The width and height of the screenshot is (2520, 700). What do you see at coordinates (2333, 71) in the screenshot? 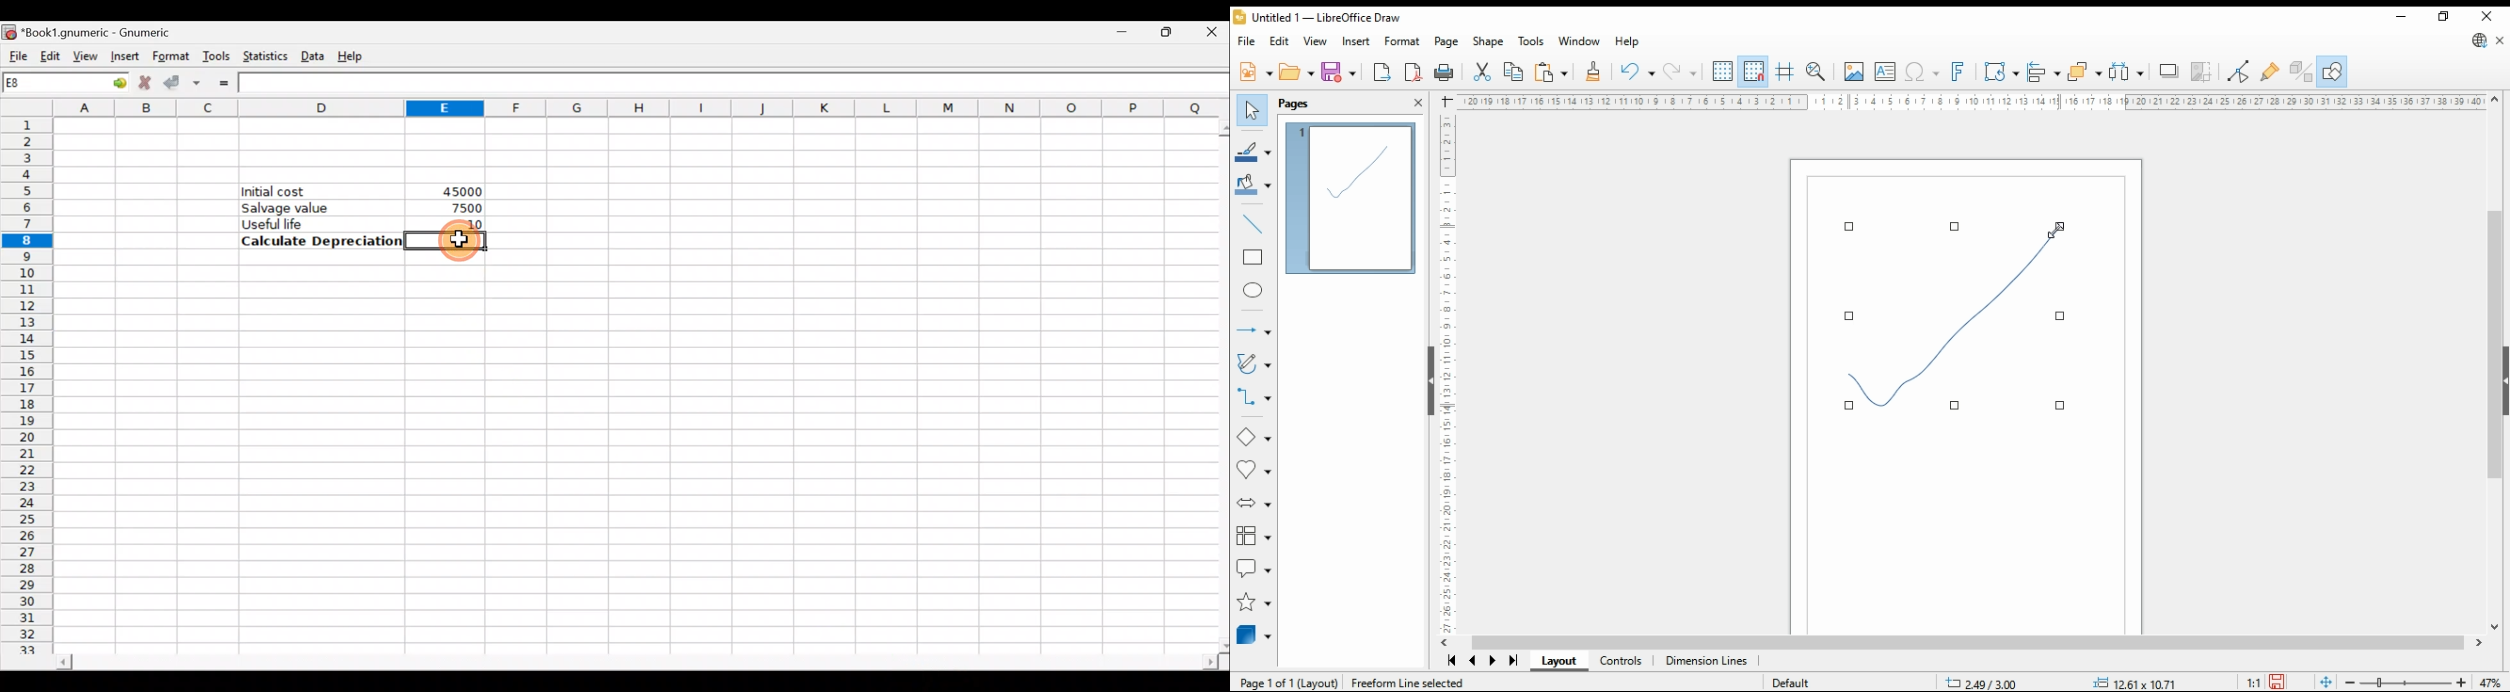
I see `show draw functions` at bounding box center [2333, 71].